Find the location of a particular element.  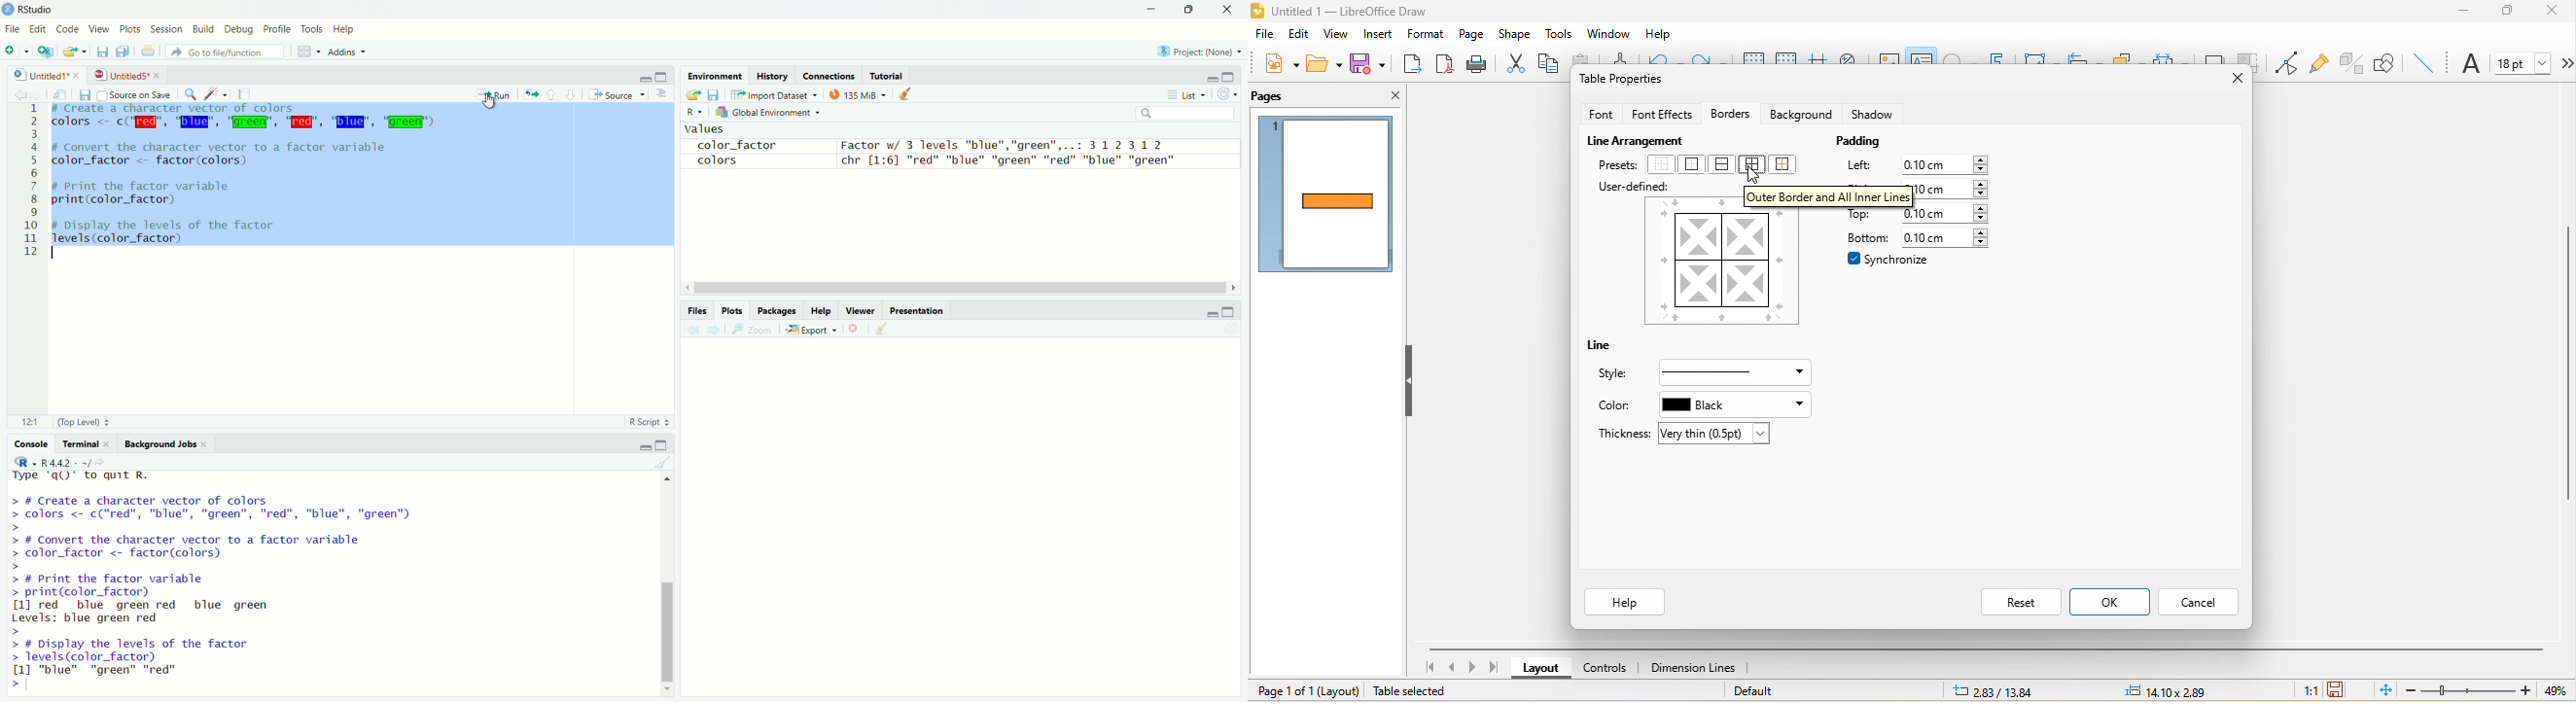

next plot is located at coordinates (713, 329).